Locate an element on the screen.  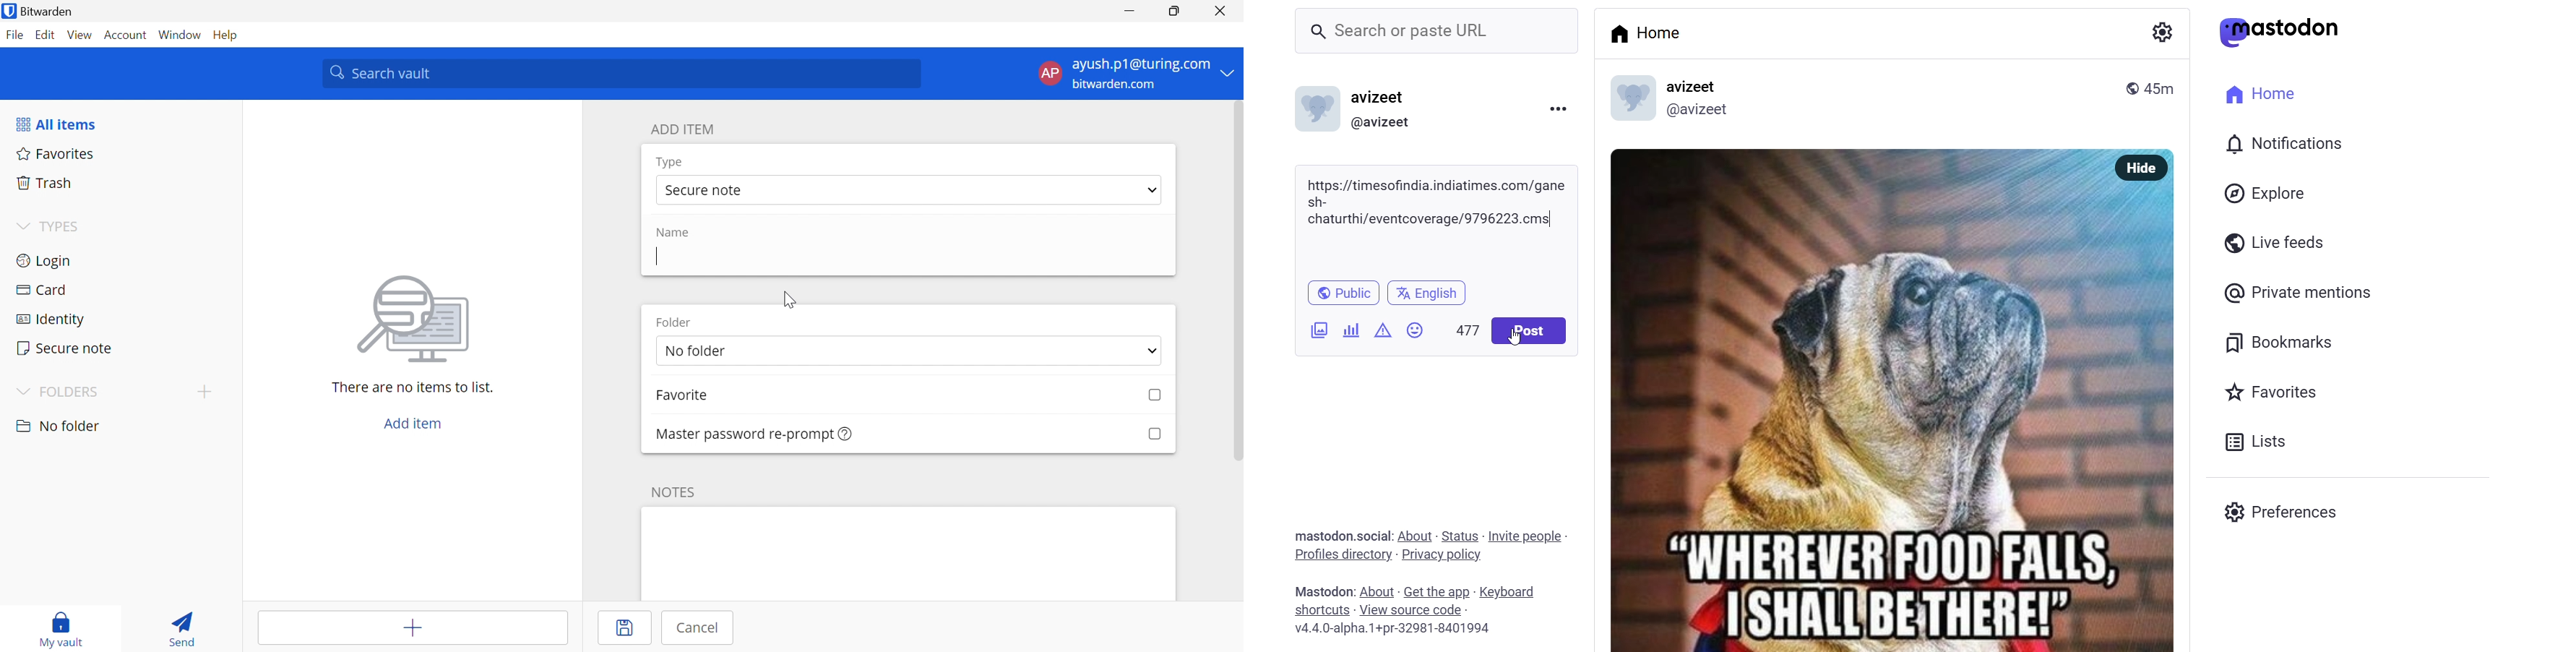
Card is located at coordinates (116, 287).